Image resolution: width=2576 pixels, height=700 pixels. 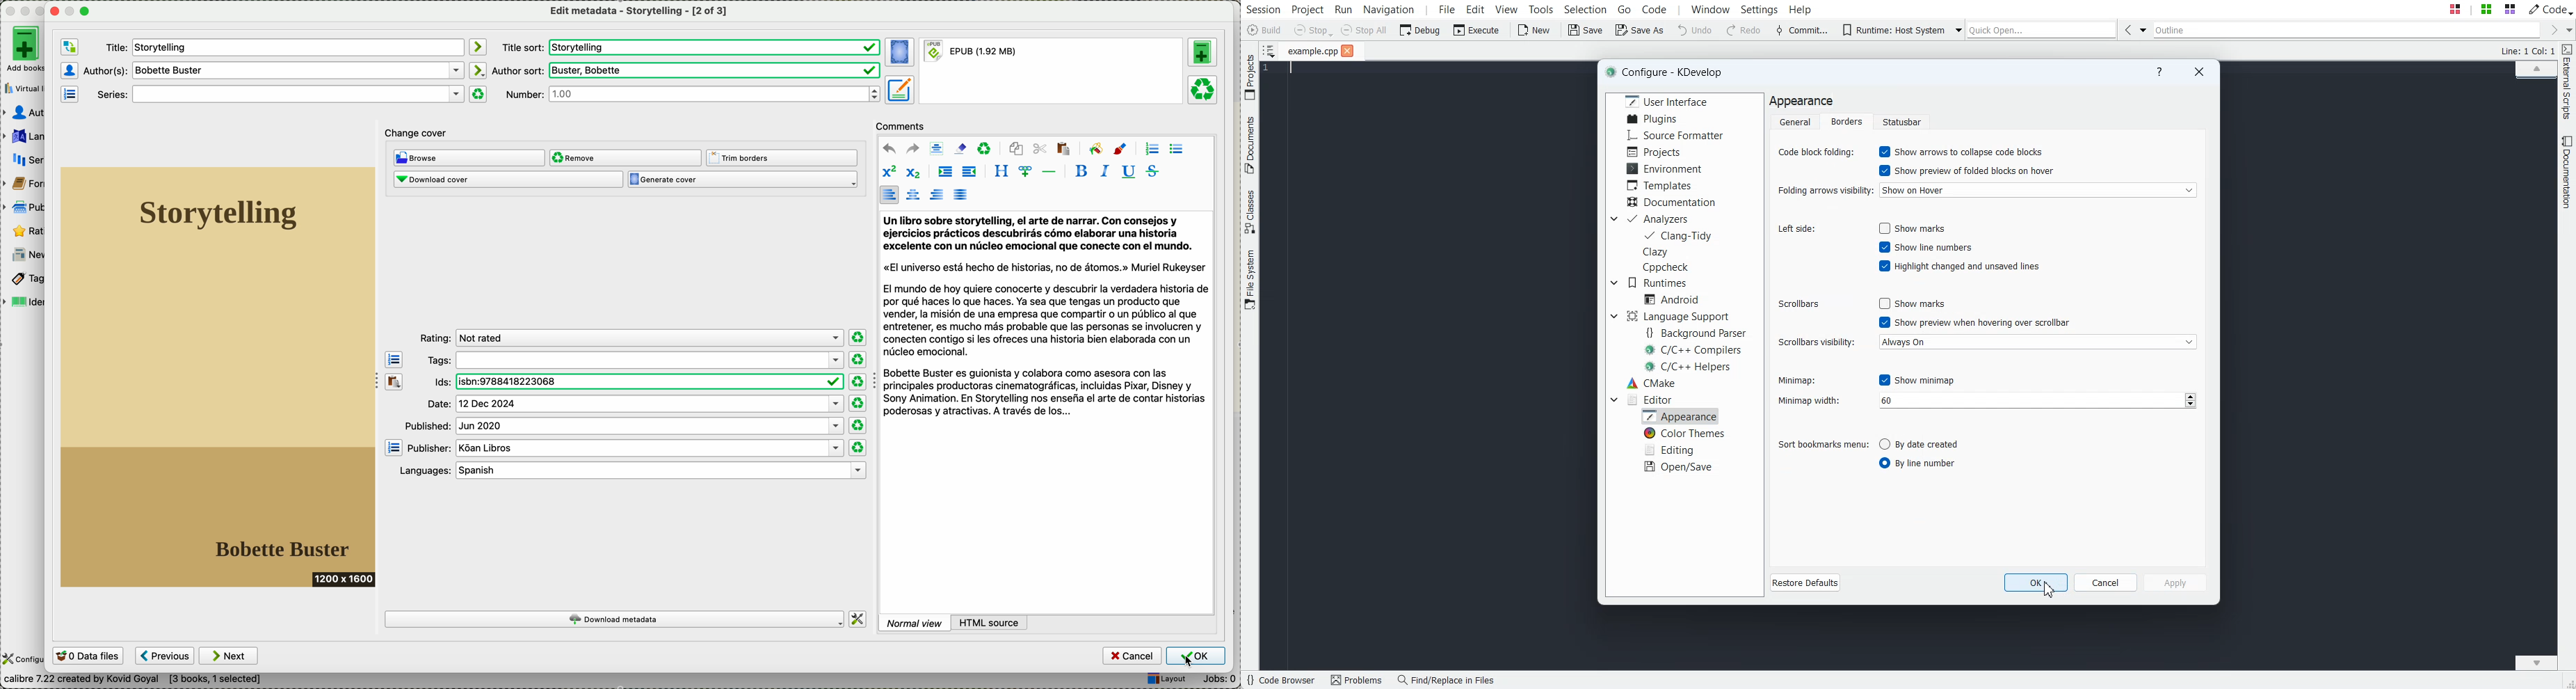 What do you see at coordinates (638, 12) in the screenshot?
I see `edit metadata` at bounding box center [638, 12].